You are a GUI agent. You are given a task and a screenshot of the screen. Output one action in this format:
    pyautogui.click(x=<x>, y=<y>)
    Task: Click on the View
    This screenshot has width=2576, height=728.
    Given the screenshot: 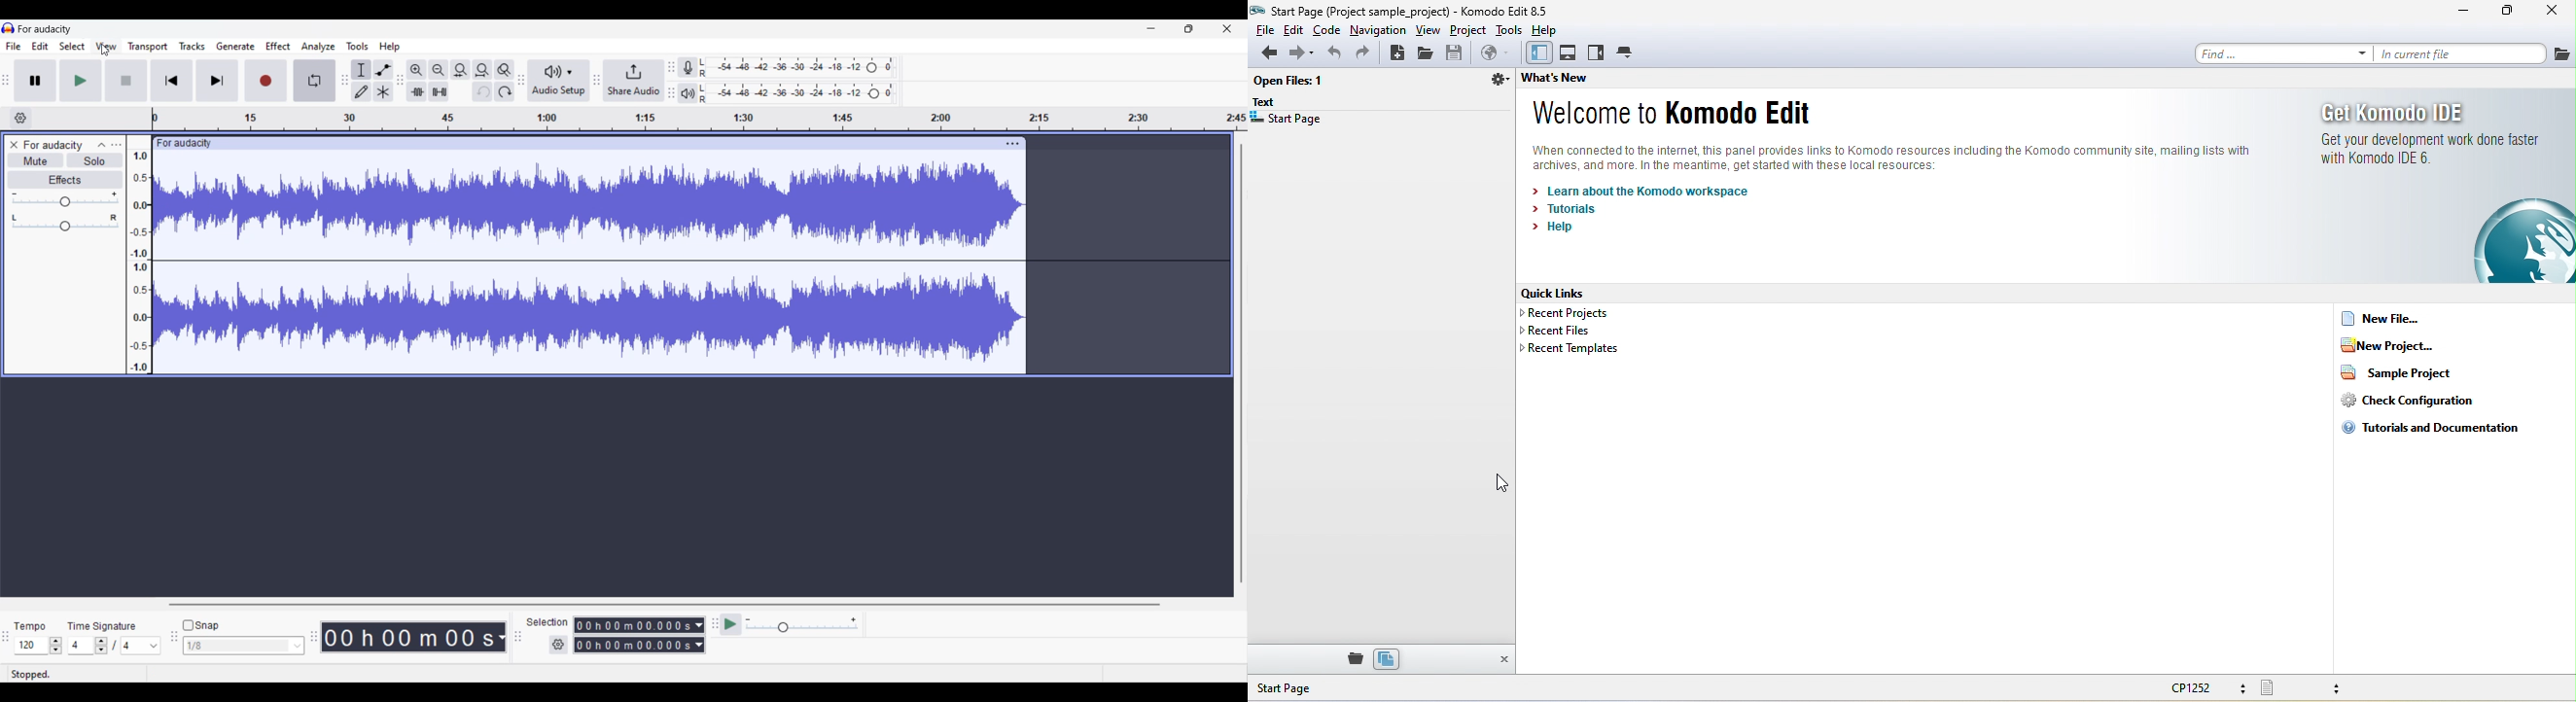 What is the action you would take?
    pyautogui.click(x=107, y=46)
    